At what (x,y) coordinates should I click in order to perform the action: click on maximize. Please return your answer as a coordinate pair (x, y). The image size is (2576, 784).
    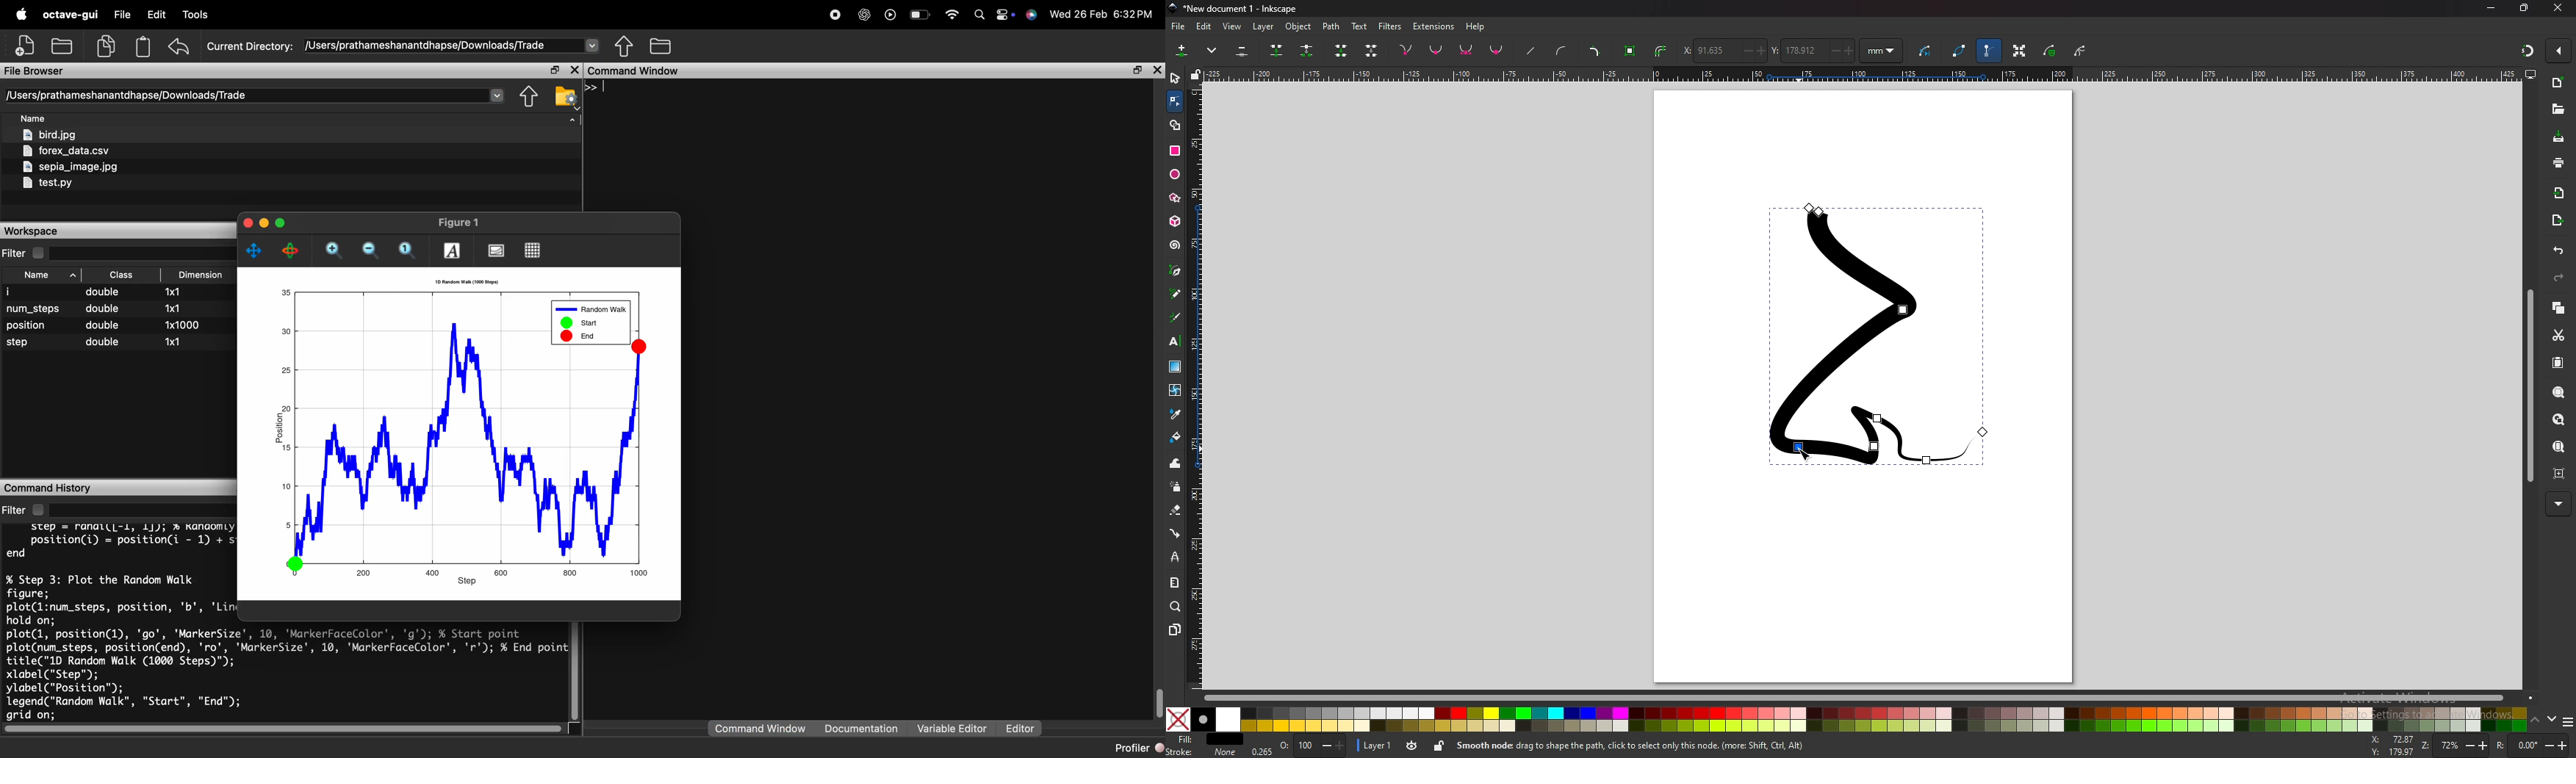
    Looking at the image, I should click on (280, 222).